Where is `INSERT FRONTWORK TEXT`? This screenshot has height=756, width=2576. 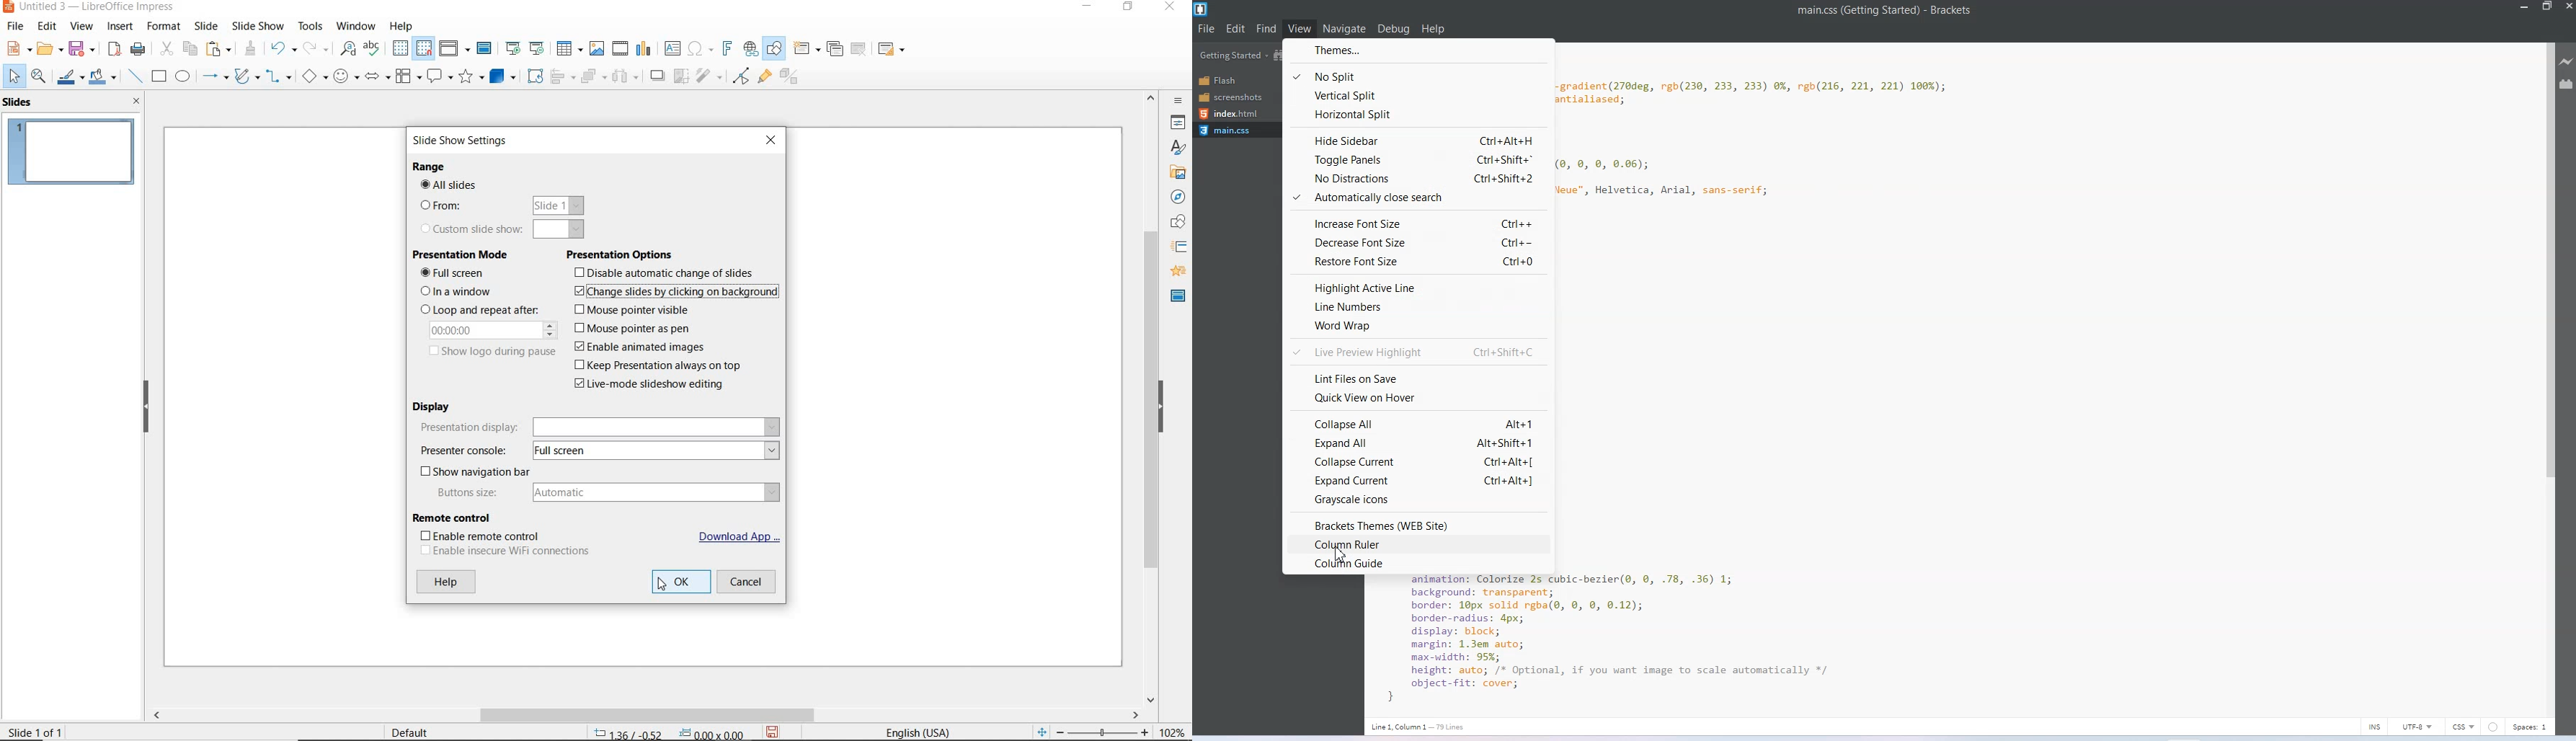
INSERT FRONTWORK TEXT is located at coordinates (725, 47).